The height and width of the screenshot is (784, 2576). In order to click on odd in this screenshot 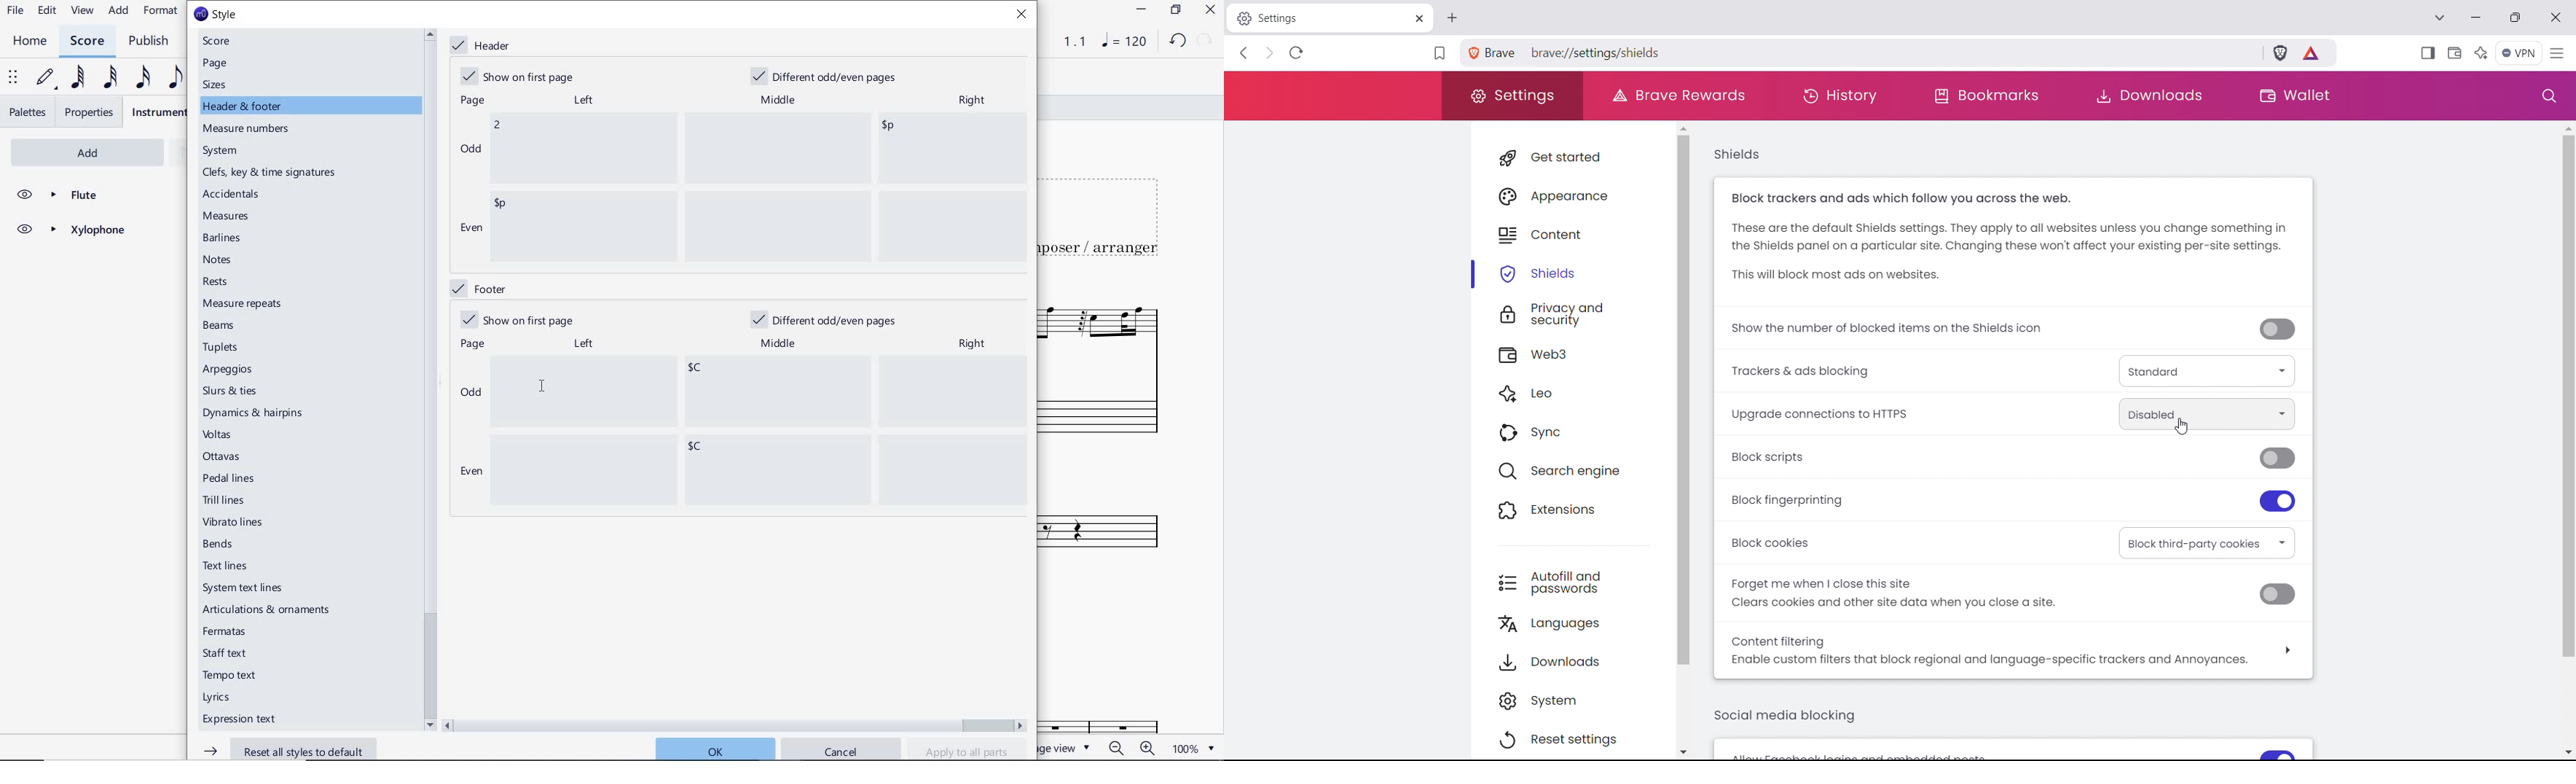, I will do `click(471, 394)`.